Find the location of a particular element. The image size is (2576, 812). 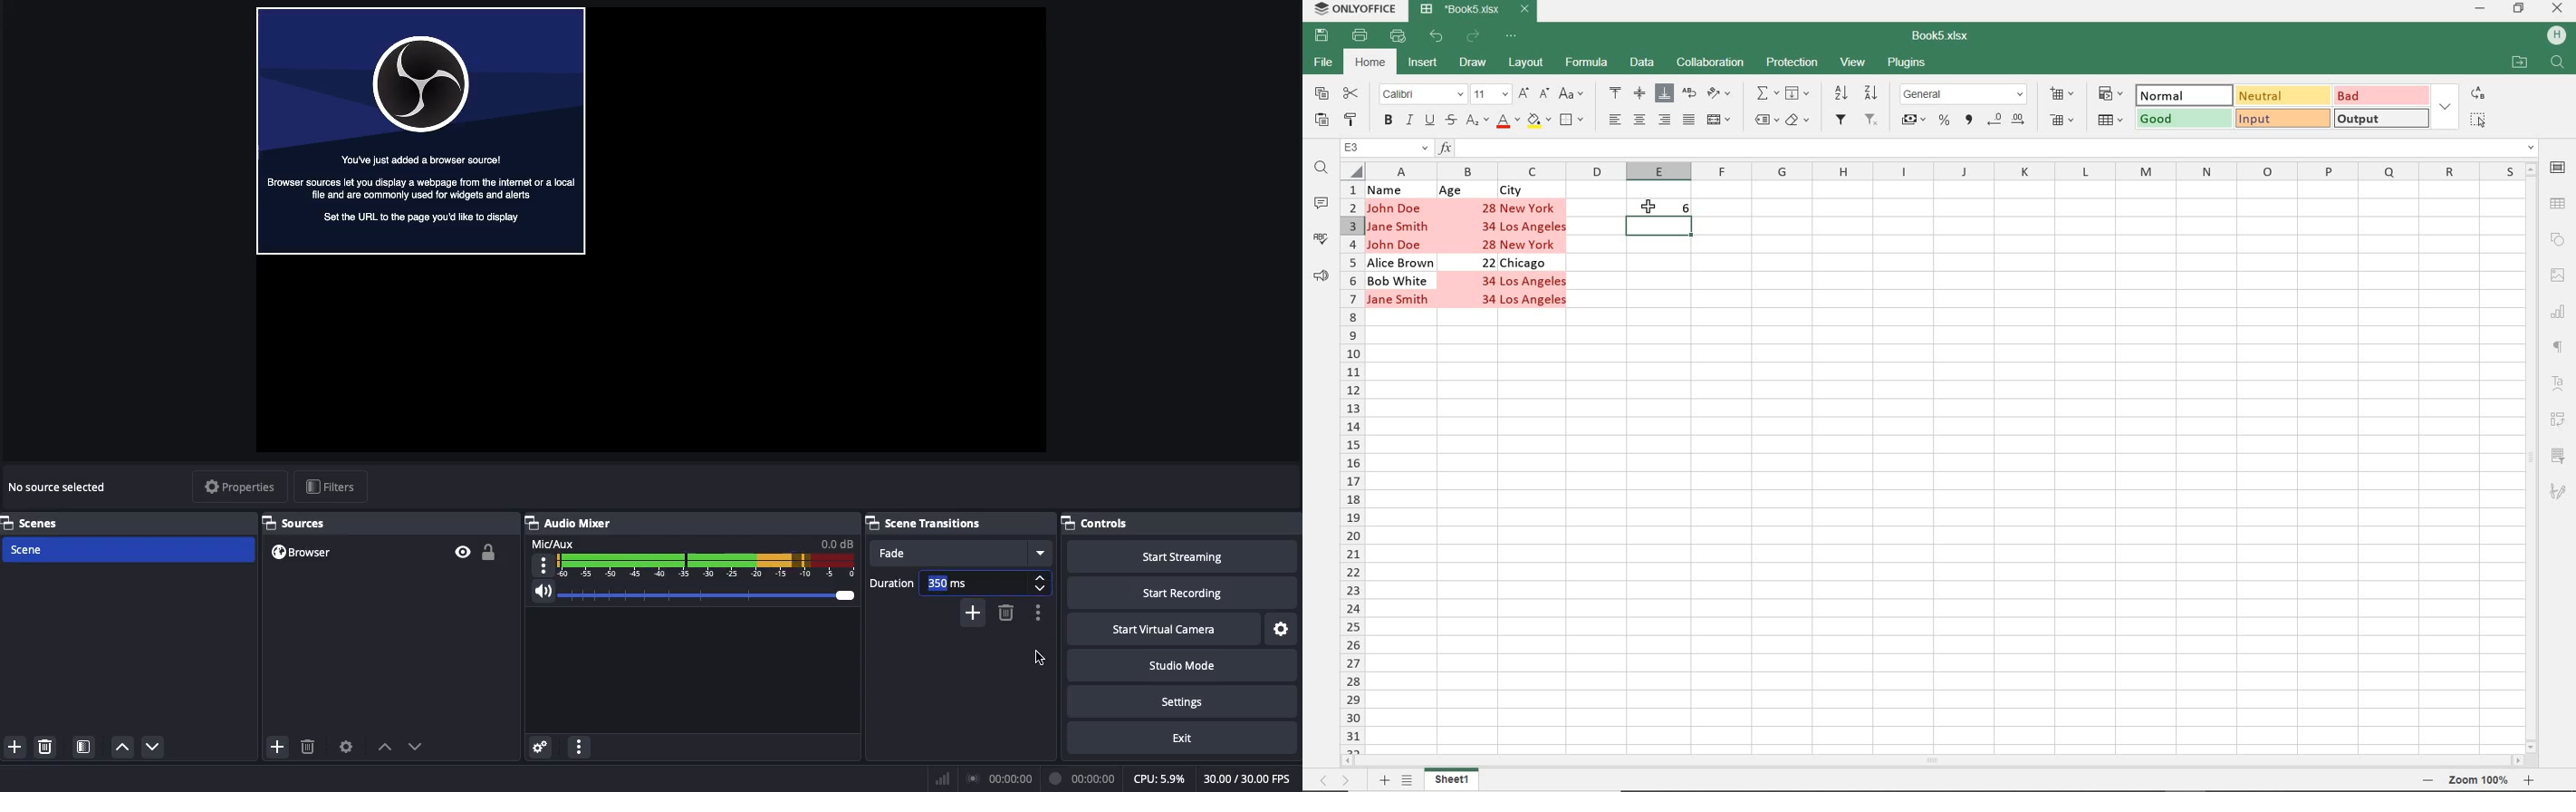

No source selected is located at coordinates (57, 487).